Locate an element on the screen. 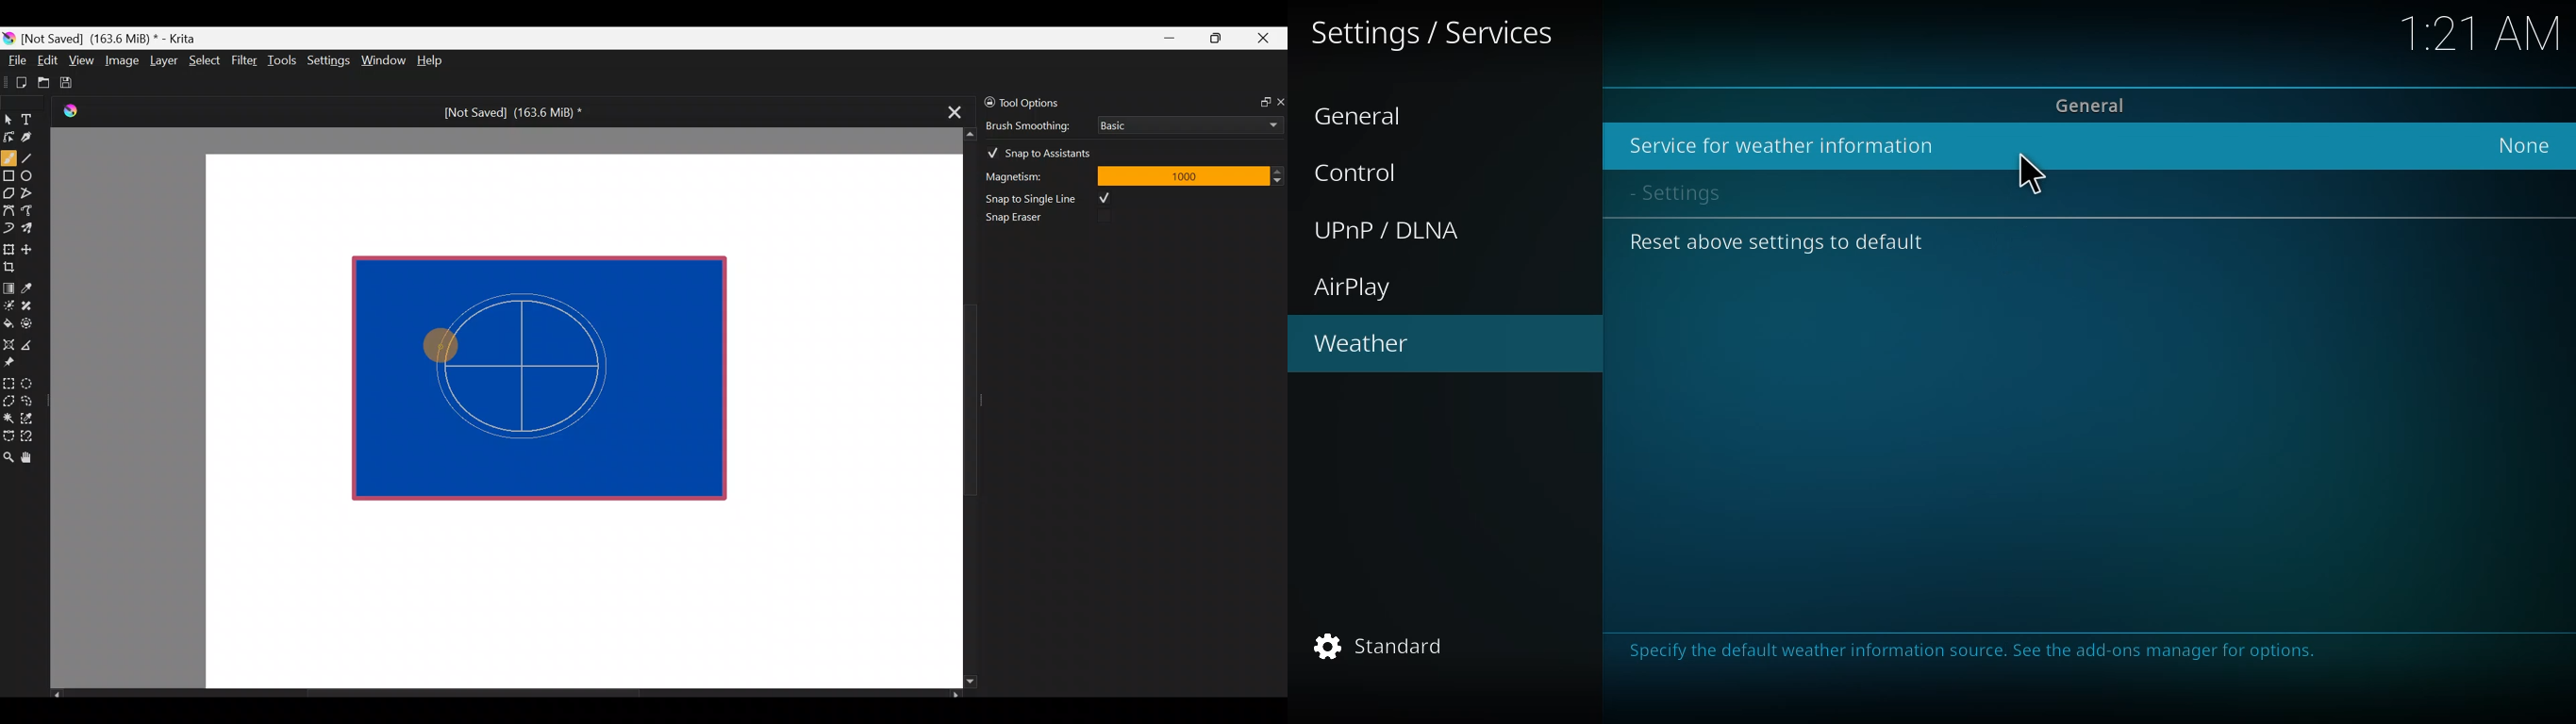  Layer is located at coordinates (162, 64).